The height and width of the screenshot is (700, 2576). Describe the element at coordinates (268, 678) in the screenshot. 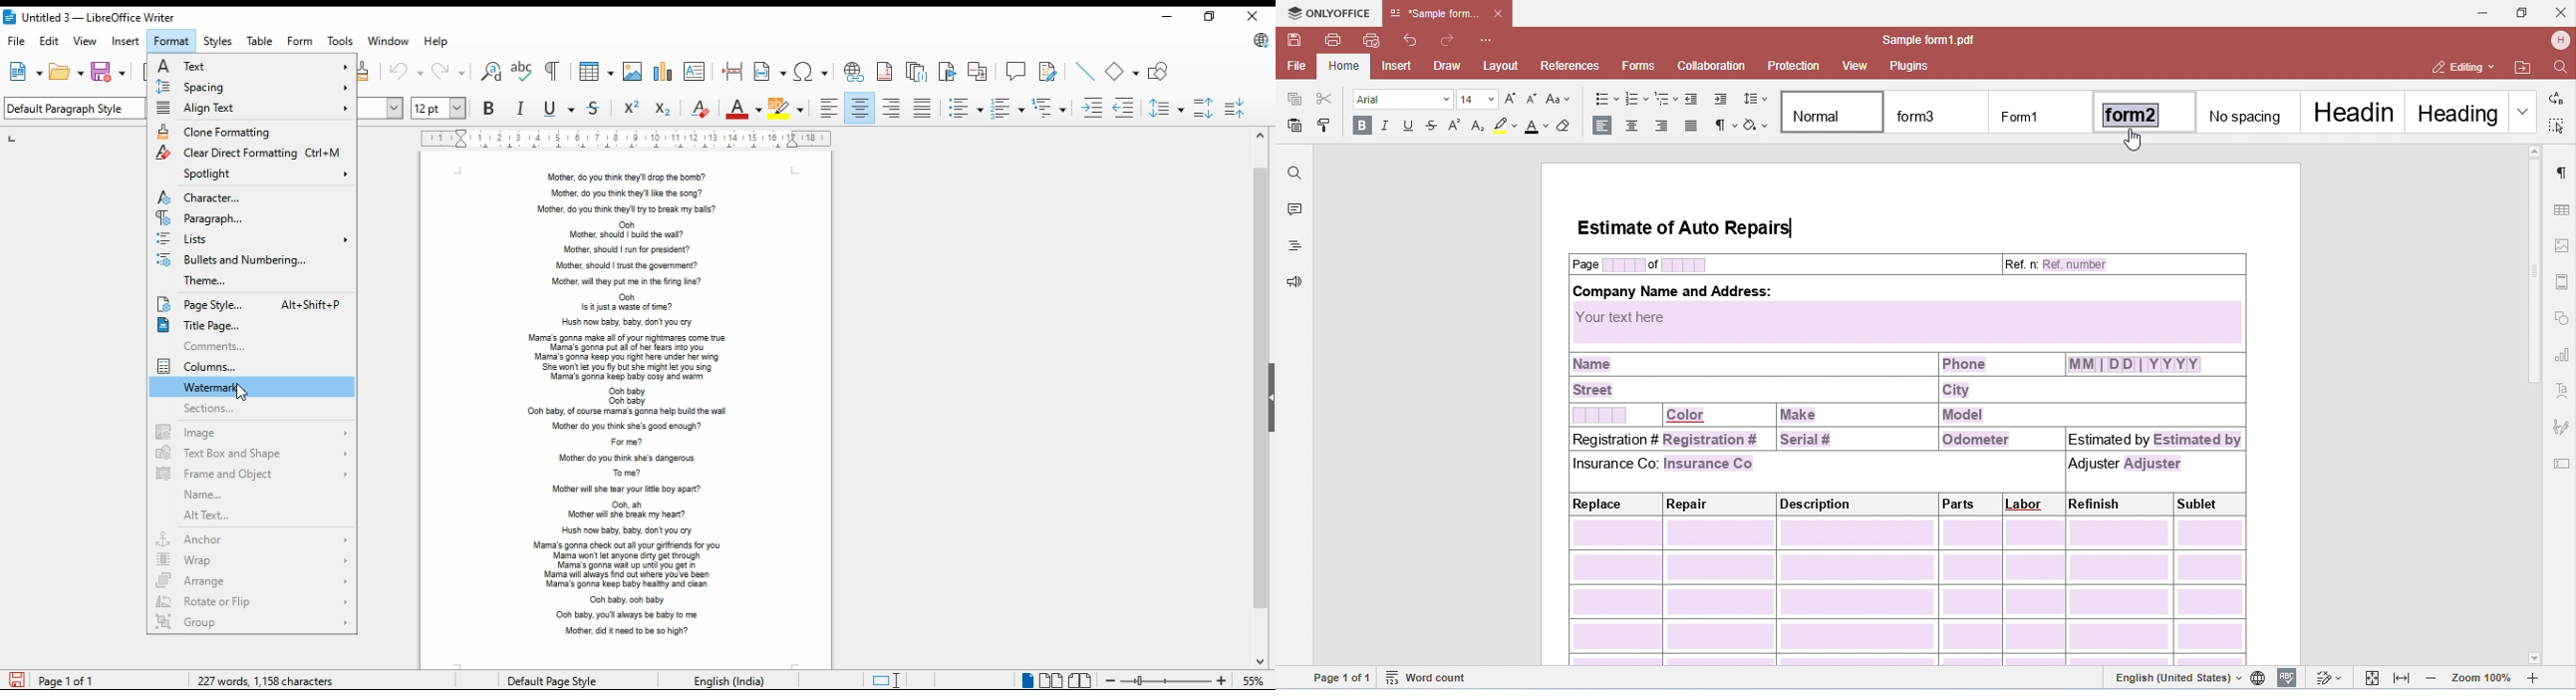

I see `document info` at that location.